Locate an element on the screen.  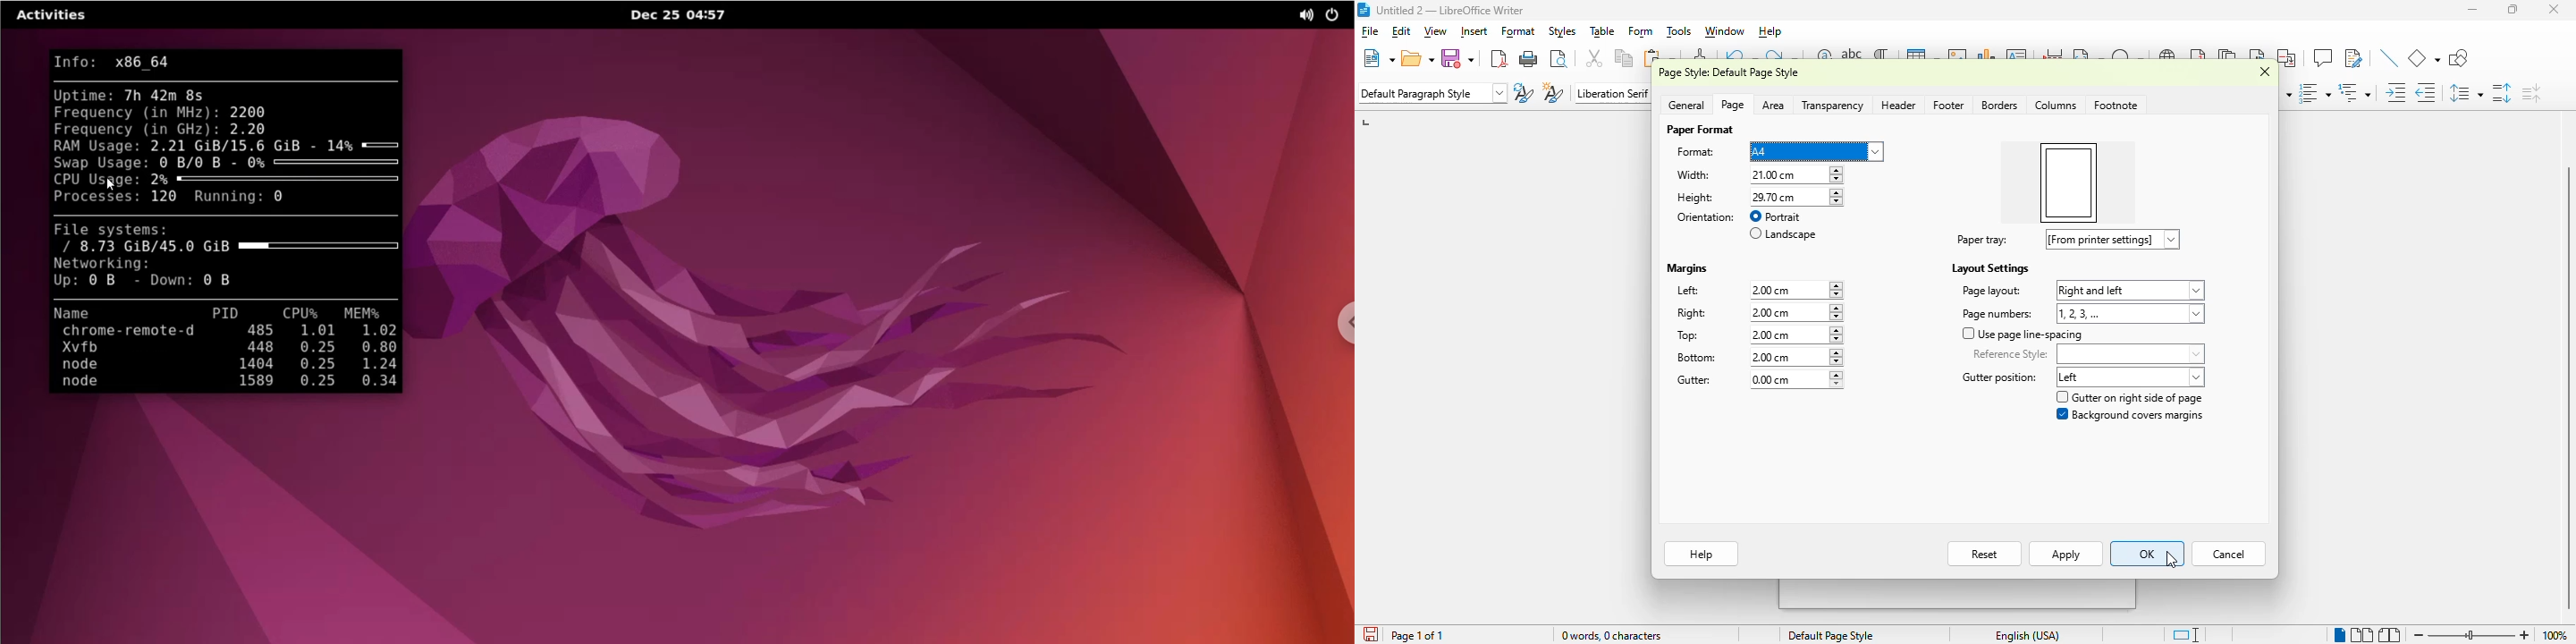
new style from selection is located at coordinates (1554, 92).